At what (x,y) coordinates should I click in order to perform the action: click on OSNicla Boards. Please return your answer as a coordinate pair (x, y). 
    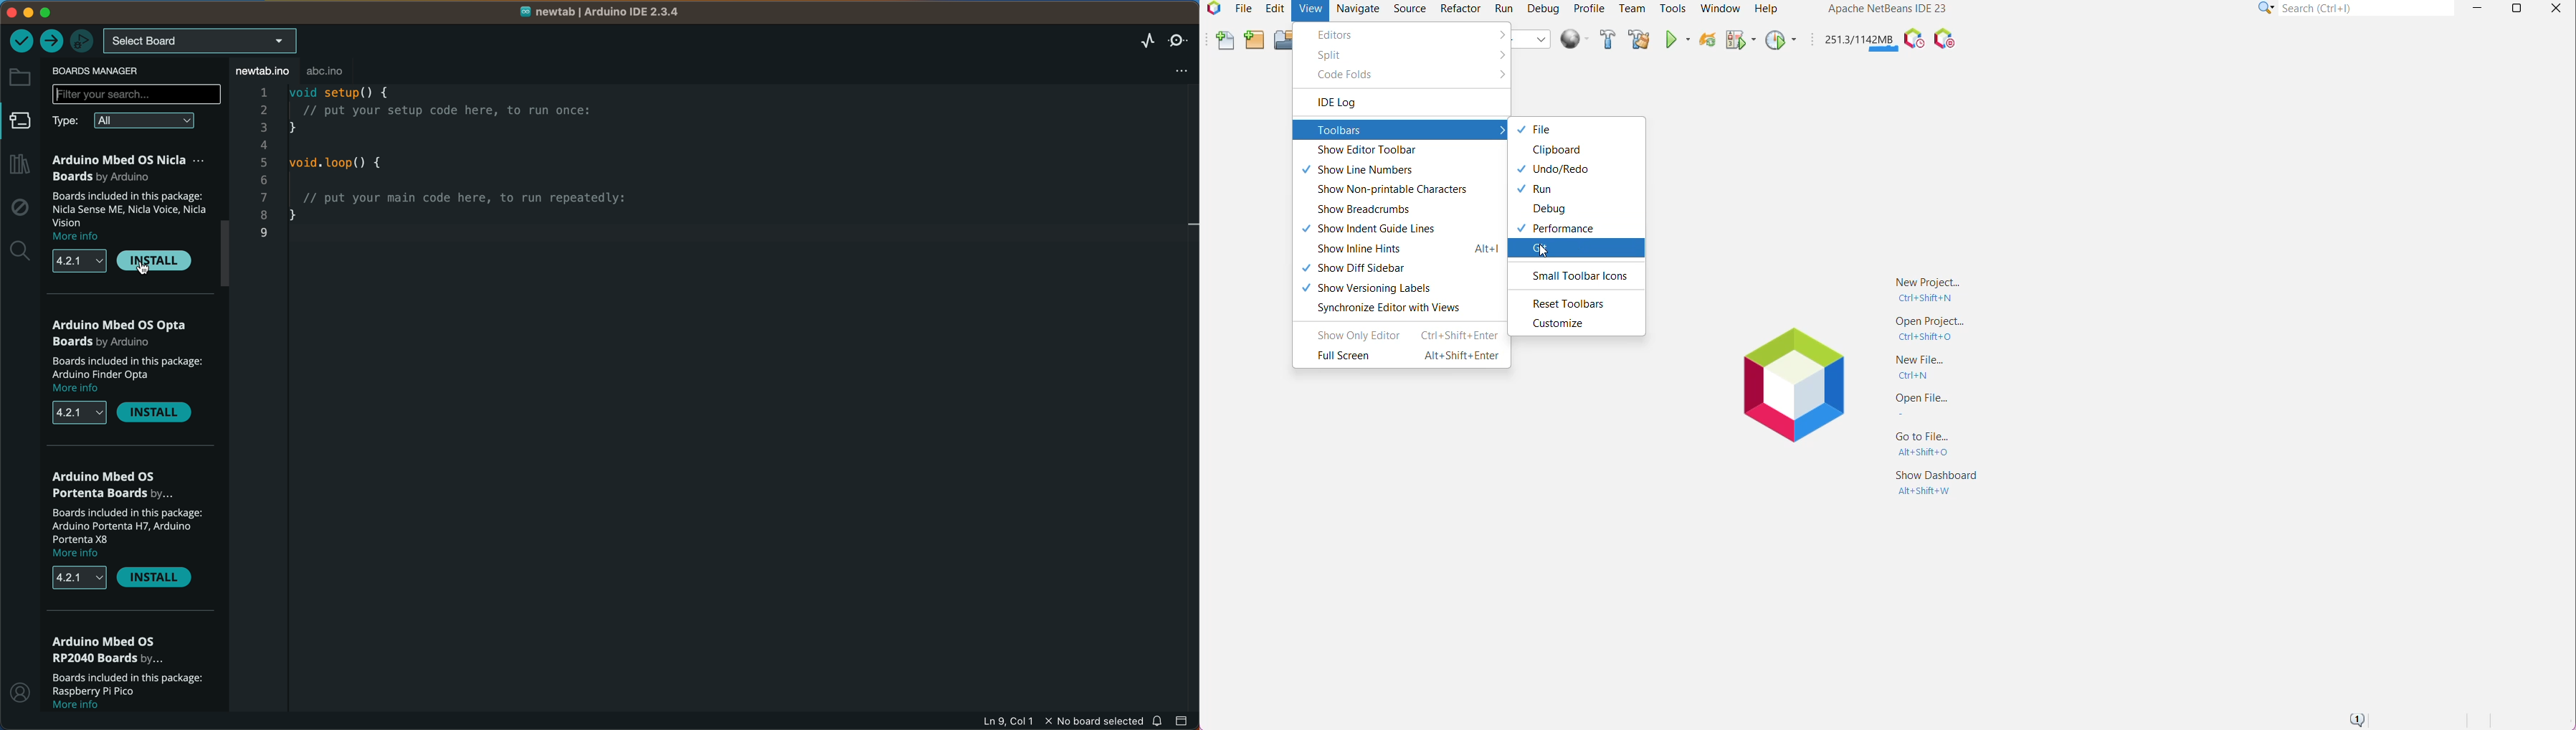
    Looking at the image, I should click on (130, 167).